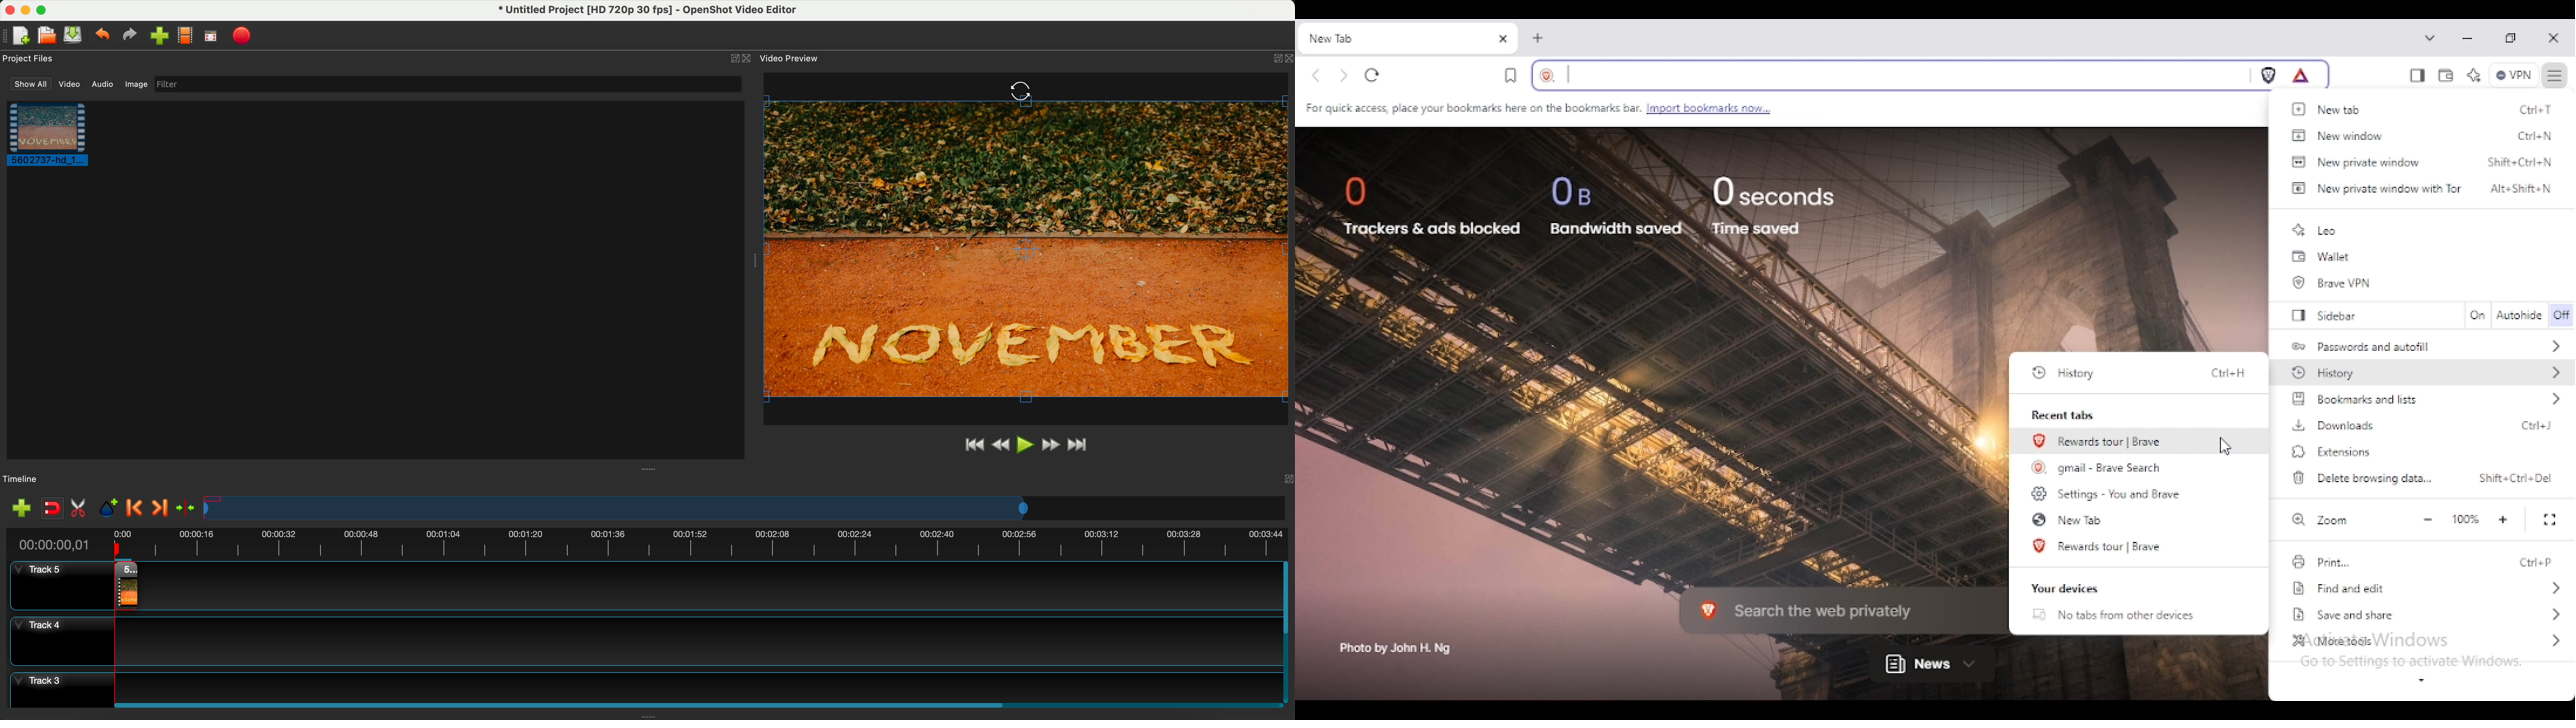 The height and width of the screenshot is (728, 2576). Describe the element at coordinates (29, 57) in the screenshot. I see `project files` at that location.